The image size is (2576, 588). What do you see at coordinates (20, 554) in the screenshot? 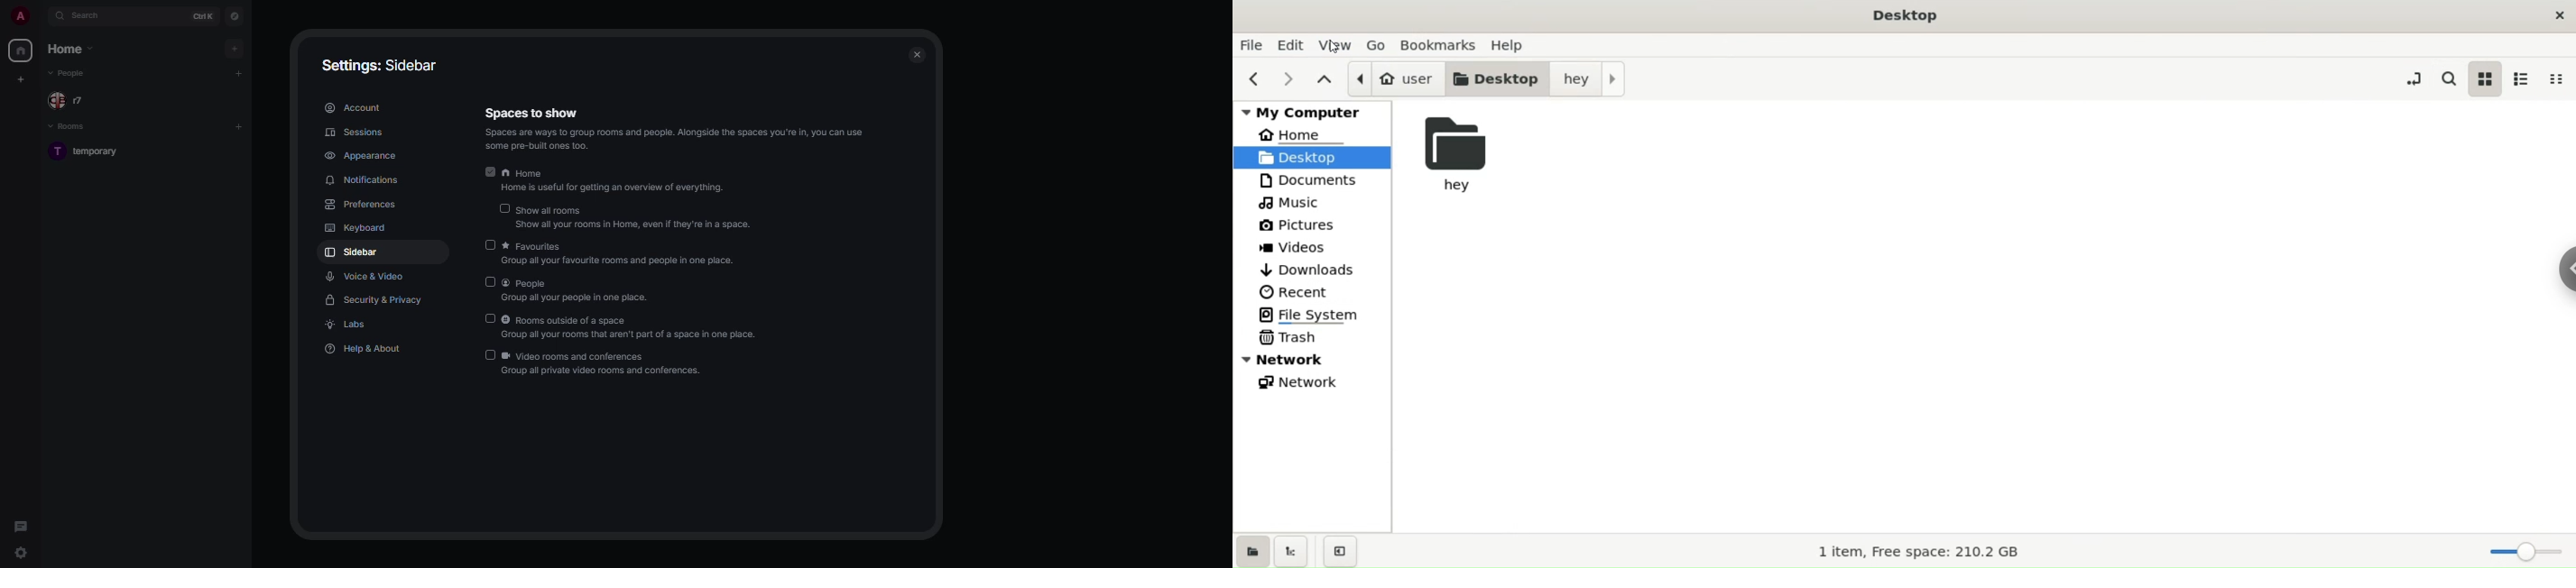
I see `quick settings` at bounding box center [20, 554].